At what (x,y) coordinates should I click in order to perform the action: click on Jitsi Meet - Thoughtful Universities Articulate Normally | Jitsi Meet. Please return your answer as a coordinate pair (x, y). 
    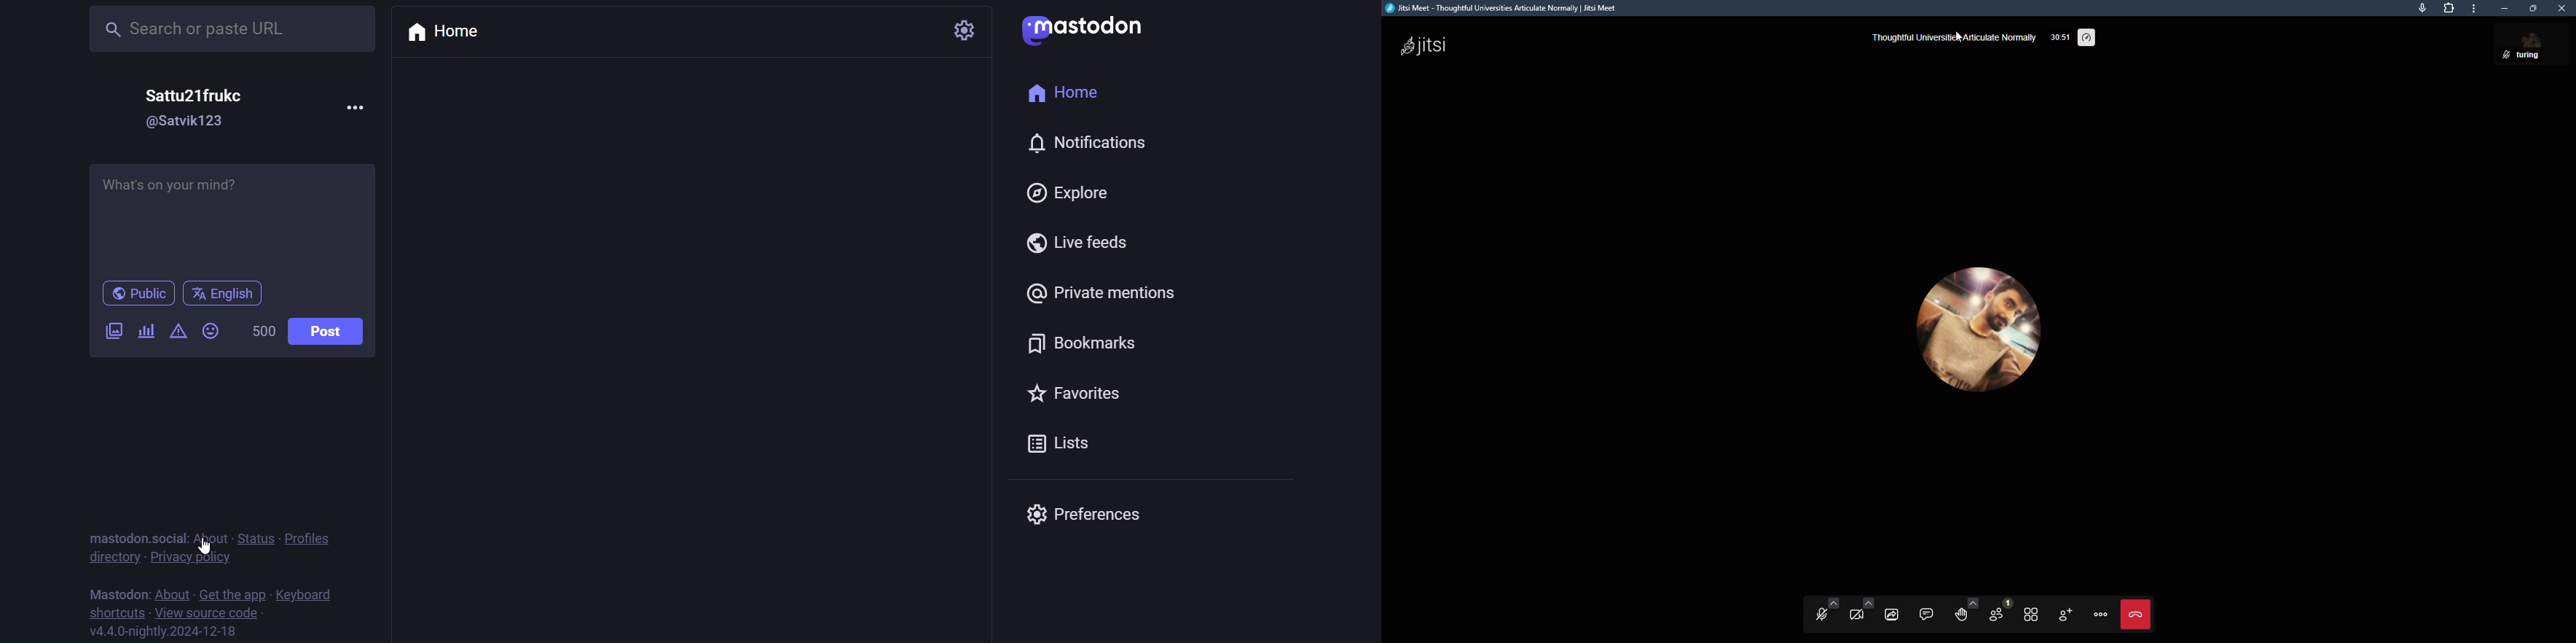
    Looking at the image, I should click on (1518, 9).